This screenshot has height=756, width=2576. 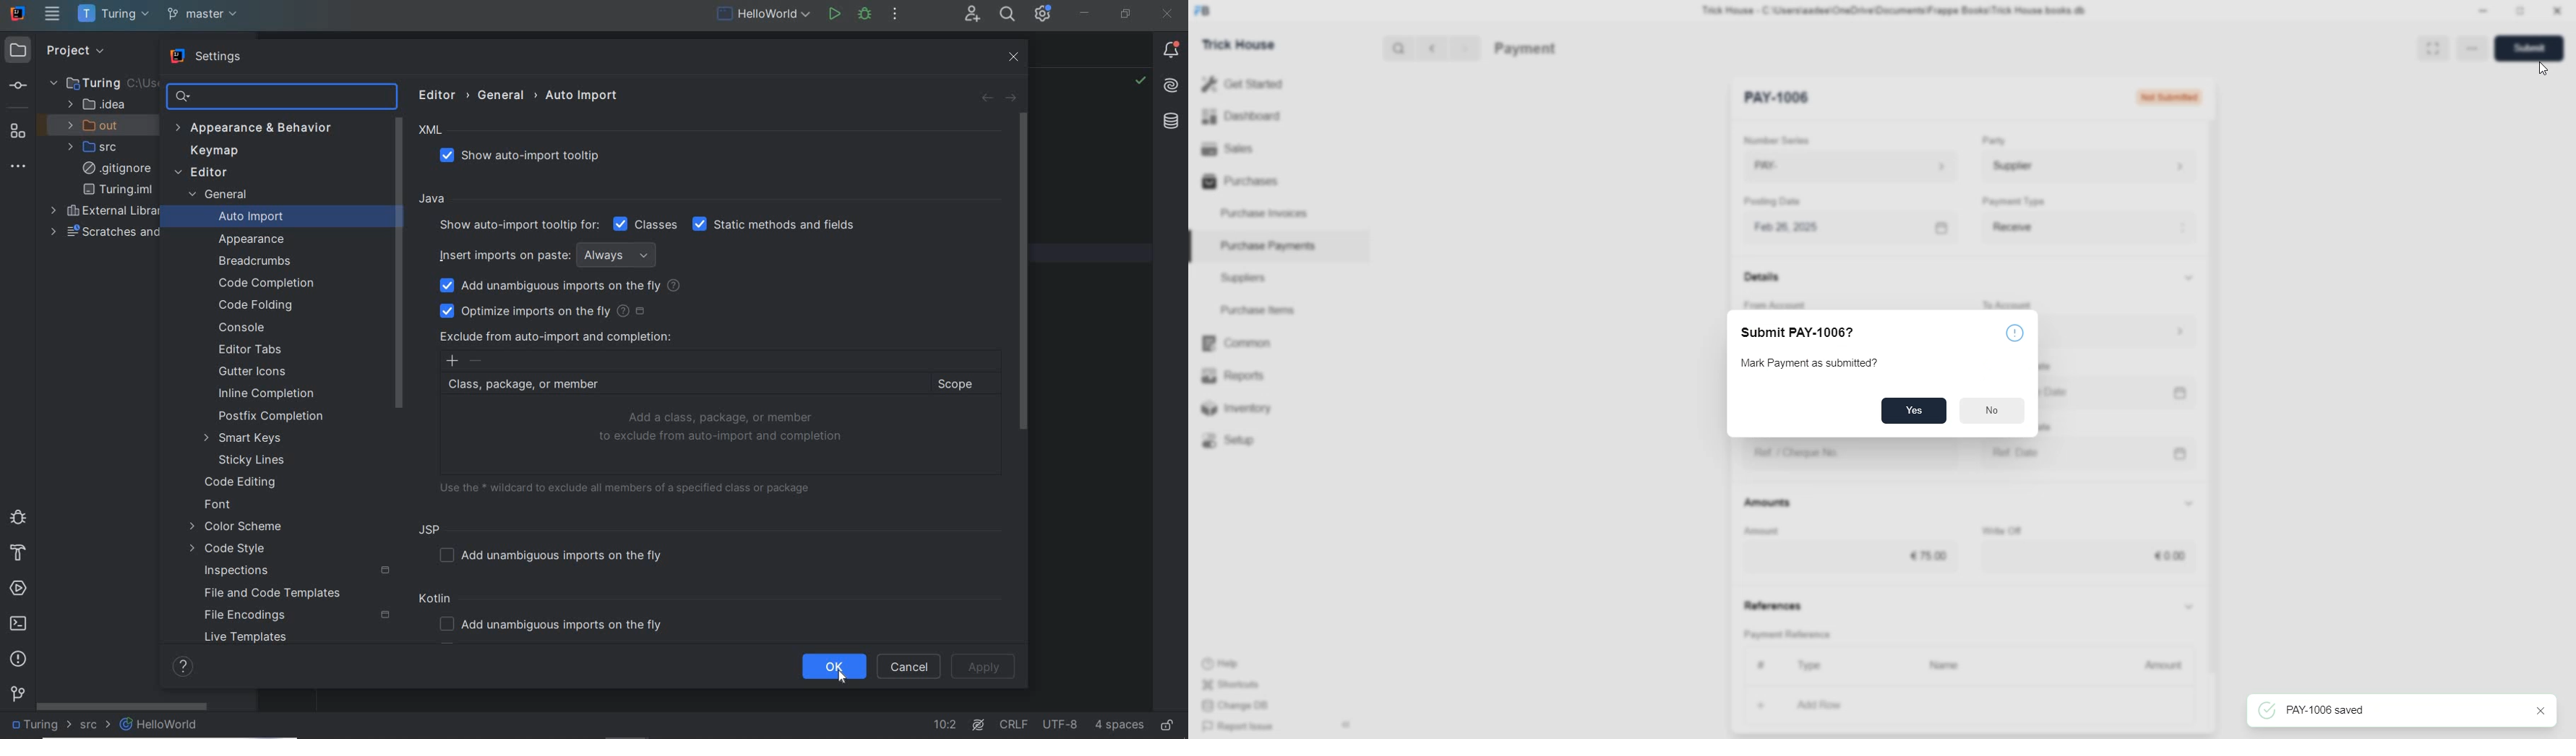 I want to click on SMART KEYS, so click(x=248, y=438).